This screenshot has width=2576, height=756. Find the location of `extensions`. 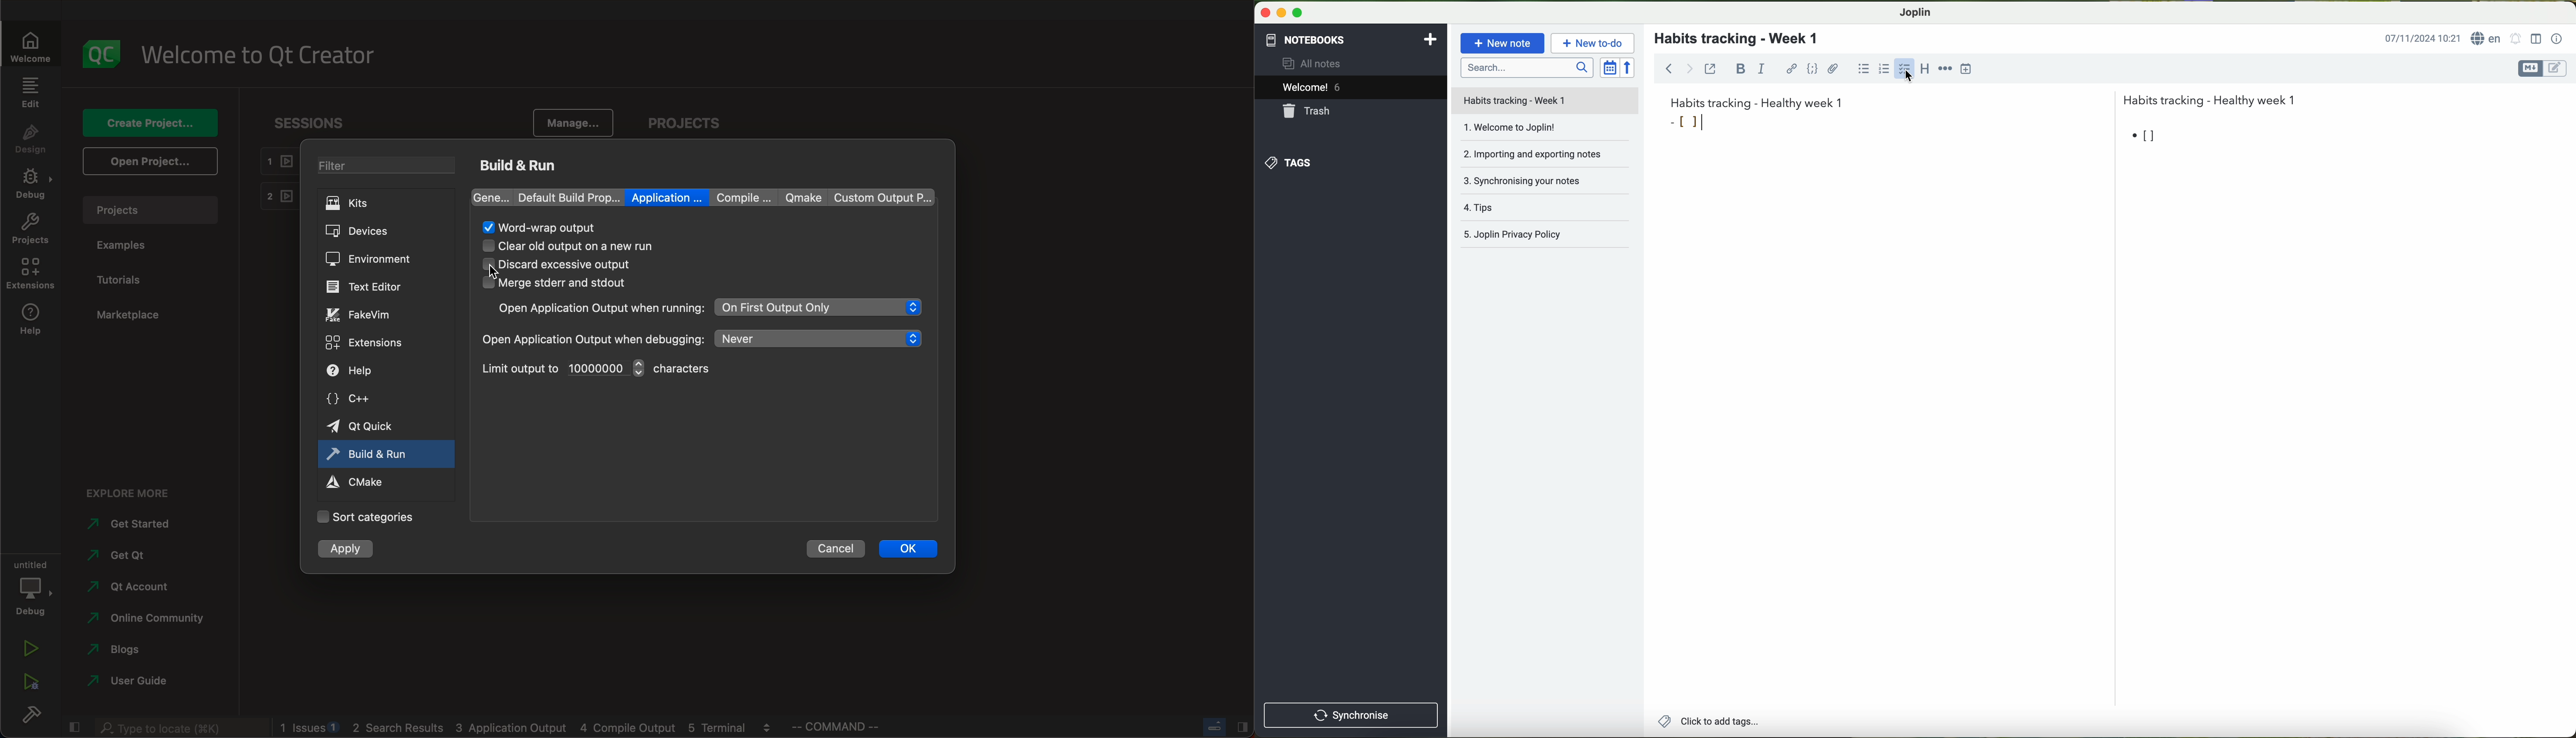

extensions is located at coordinates (29, 274).